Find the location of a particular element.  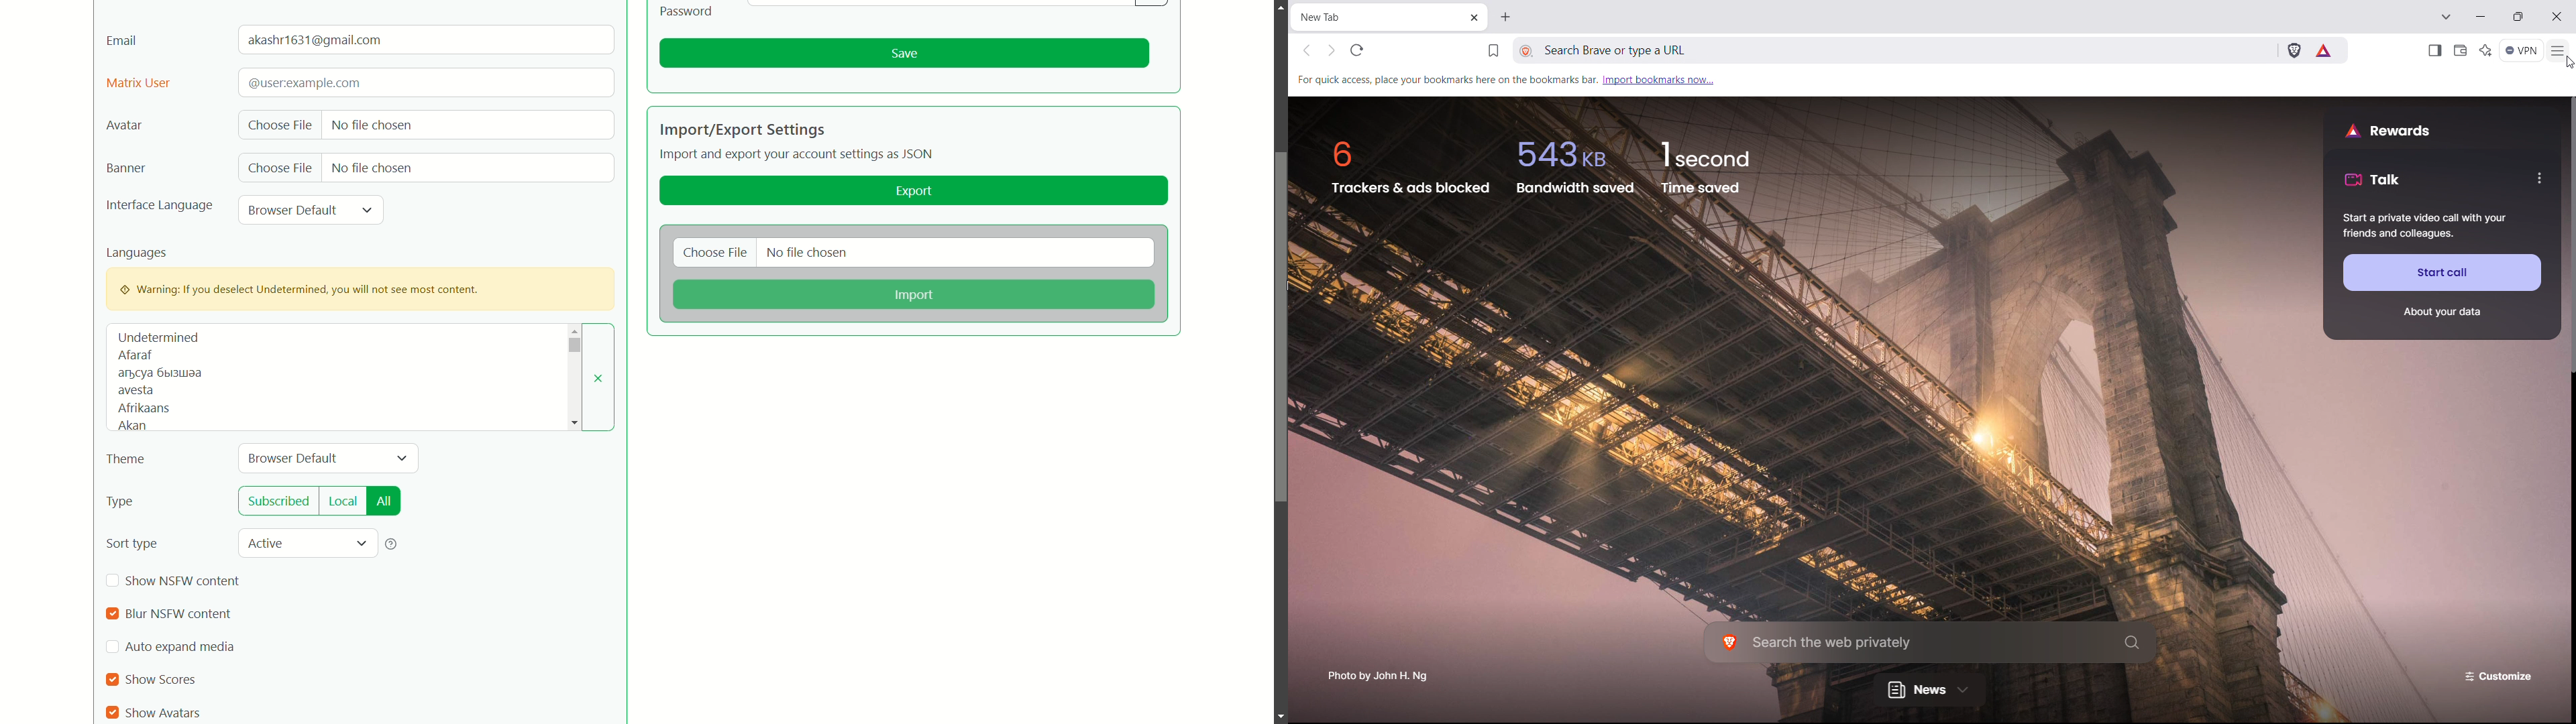

local is located at coordinates (343, 501).